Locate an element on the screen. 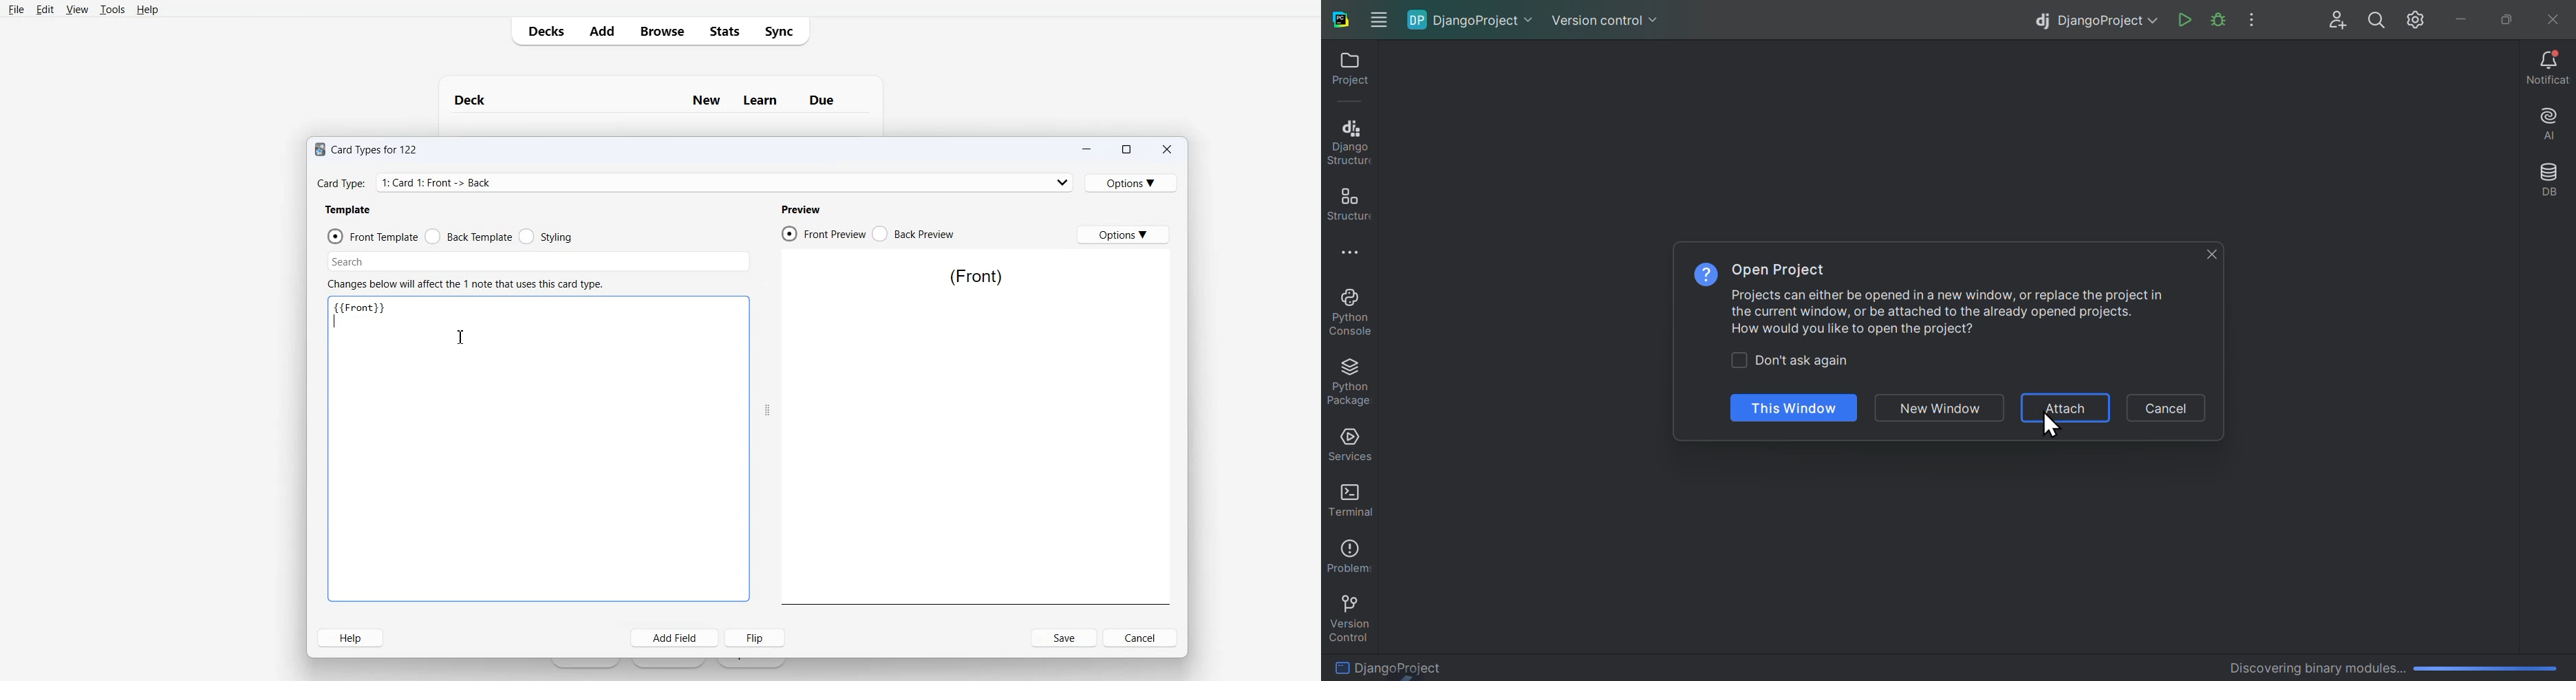 This screenshot has width=2576, height=700. Text 1 is located at coordinates (647, 100).